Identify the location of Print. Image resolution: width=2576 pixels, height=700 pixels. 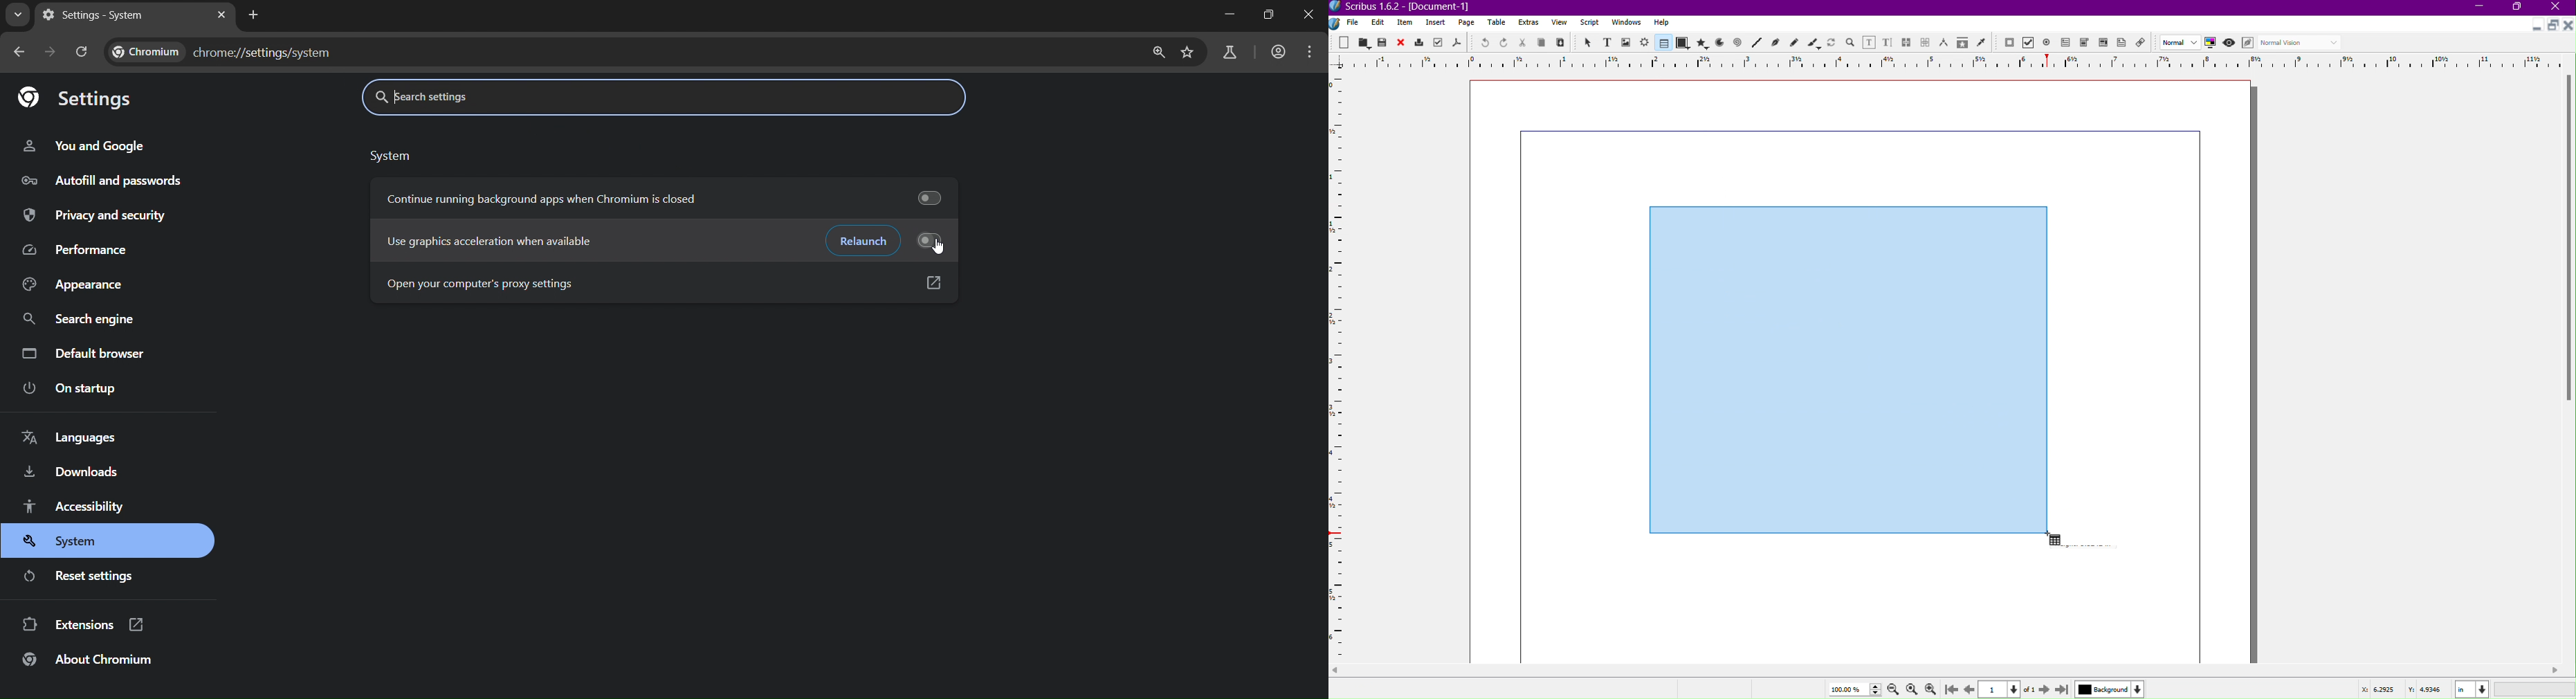
(1420, 42).